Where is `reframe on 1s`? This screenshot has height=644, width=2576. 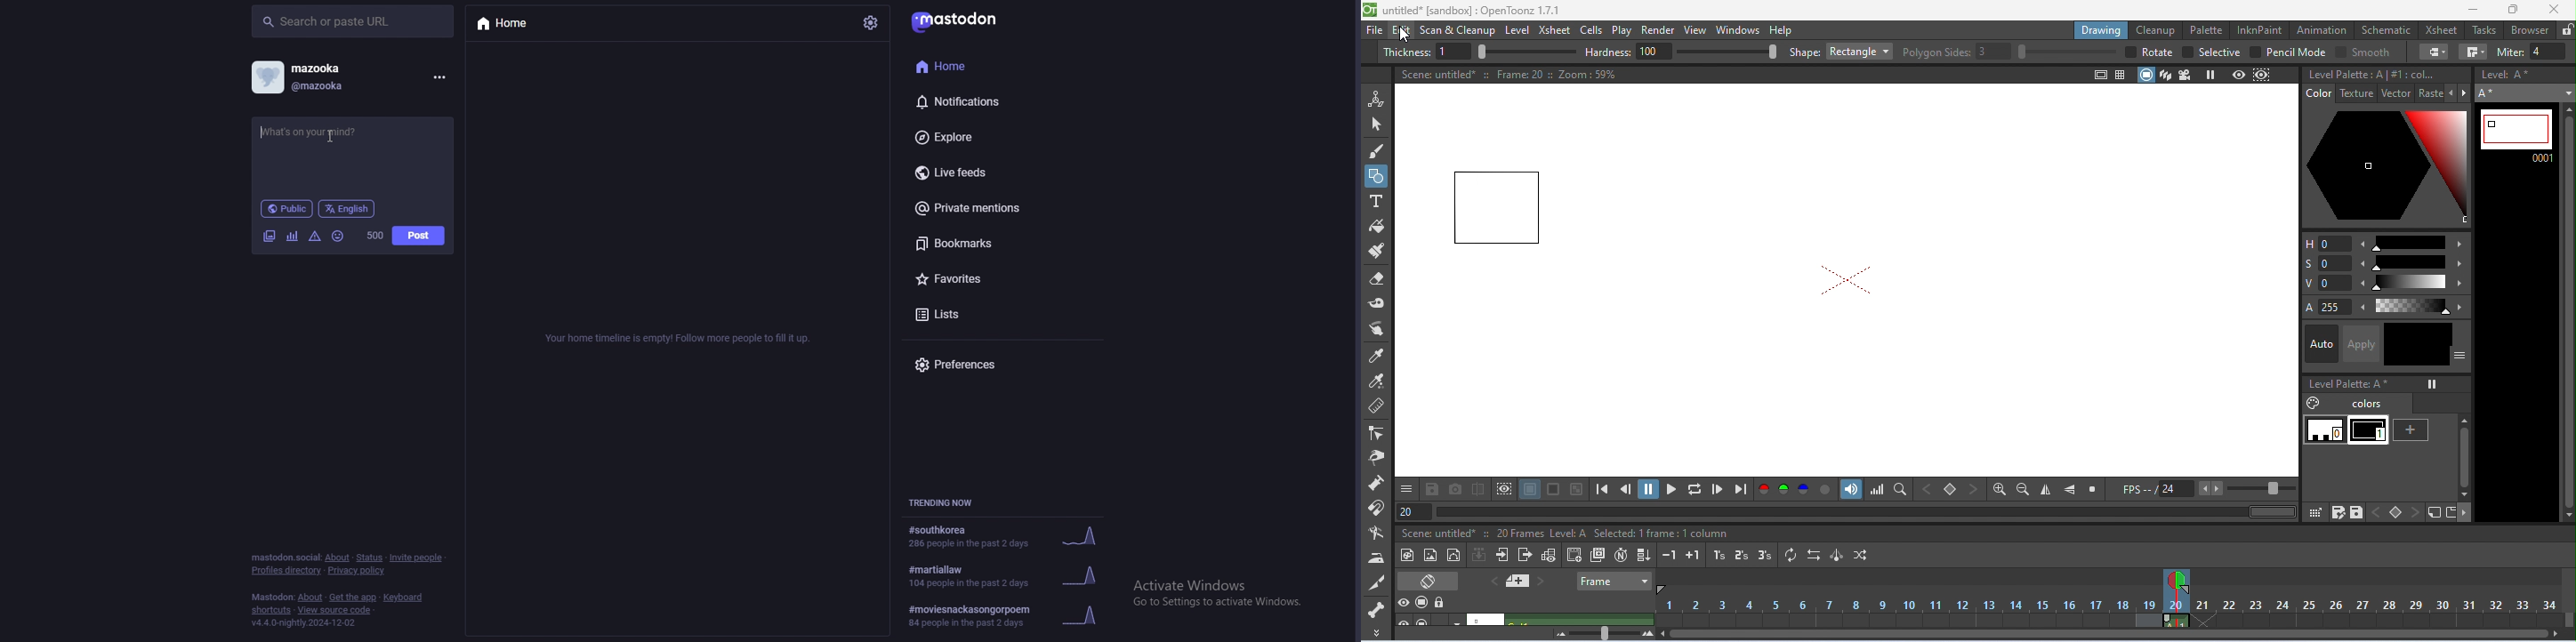 reframe on 1s is located at coordinates (1719, 556).